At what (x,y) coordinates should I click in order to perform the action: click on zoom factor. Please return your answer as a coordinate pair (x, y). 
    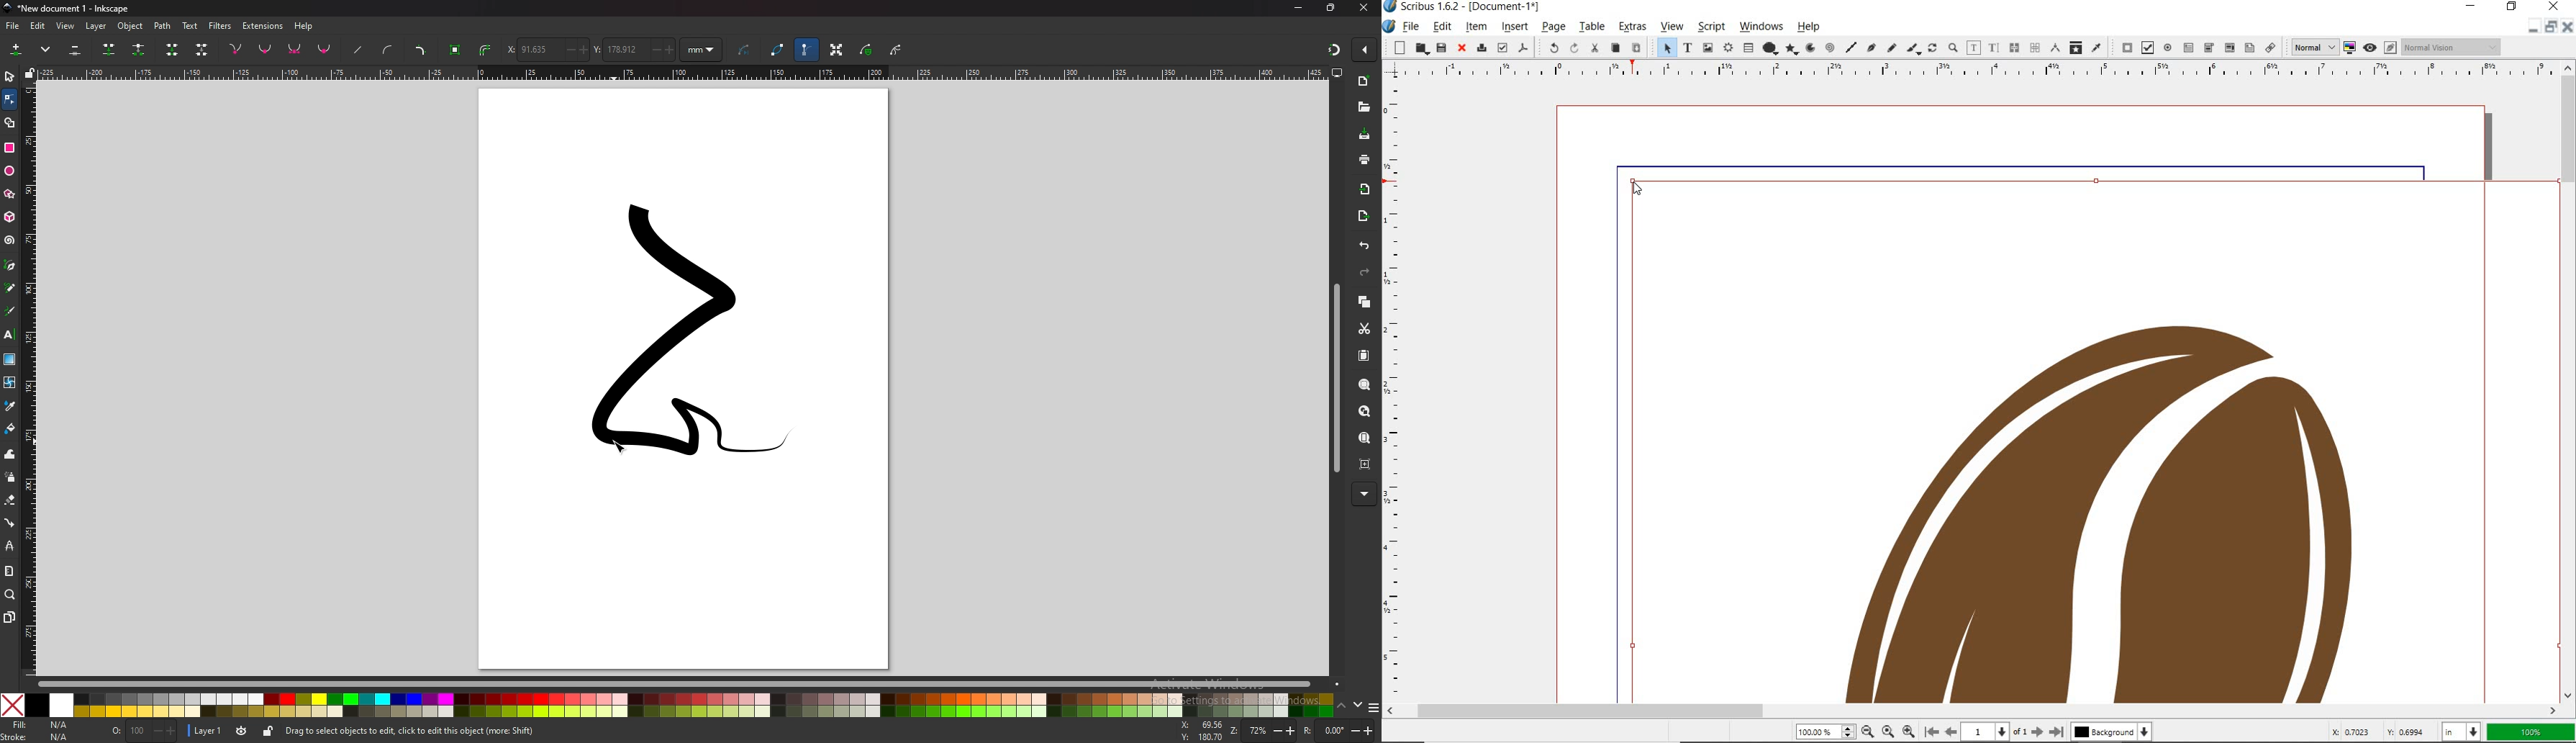
    Looking at the image, I should click on (2532, 734).